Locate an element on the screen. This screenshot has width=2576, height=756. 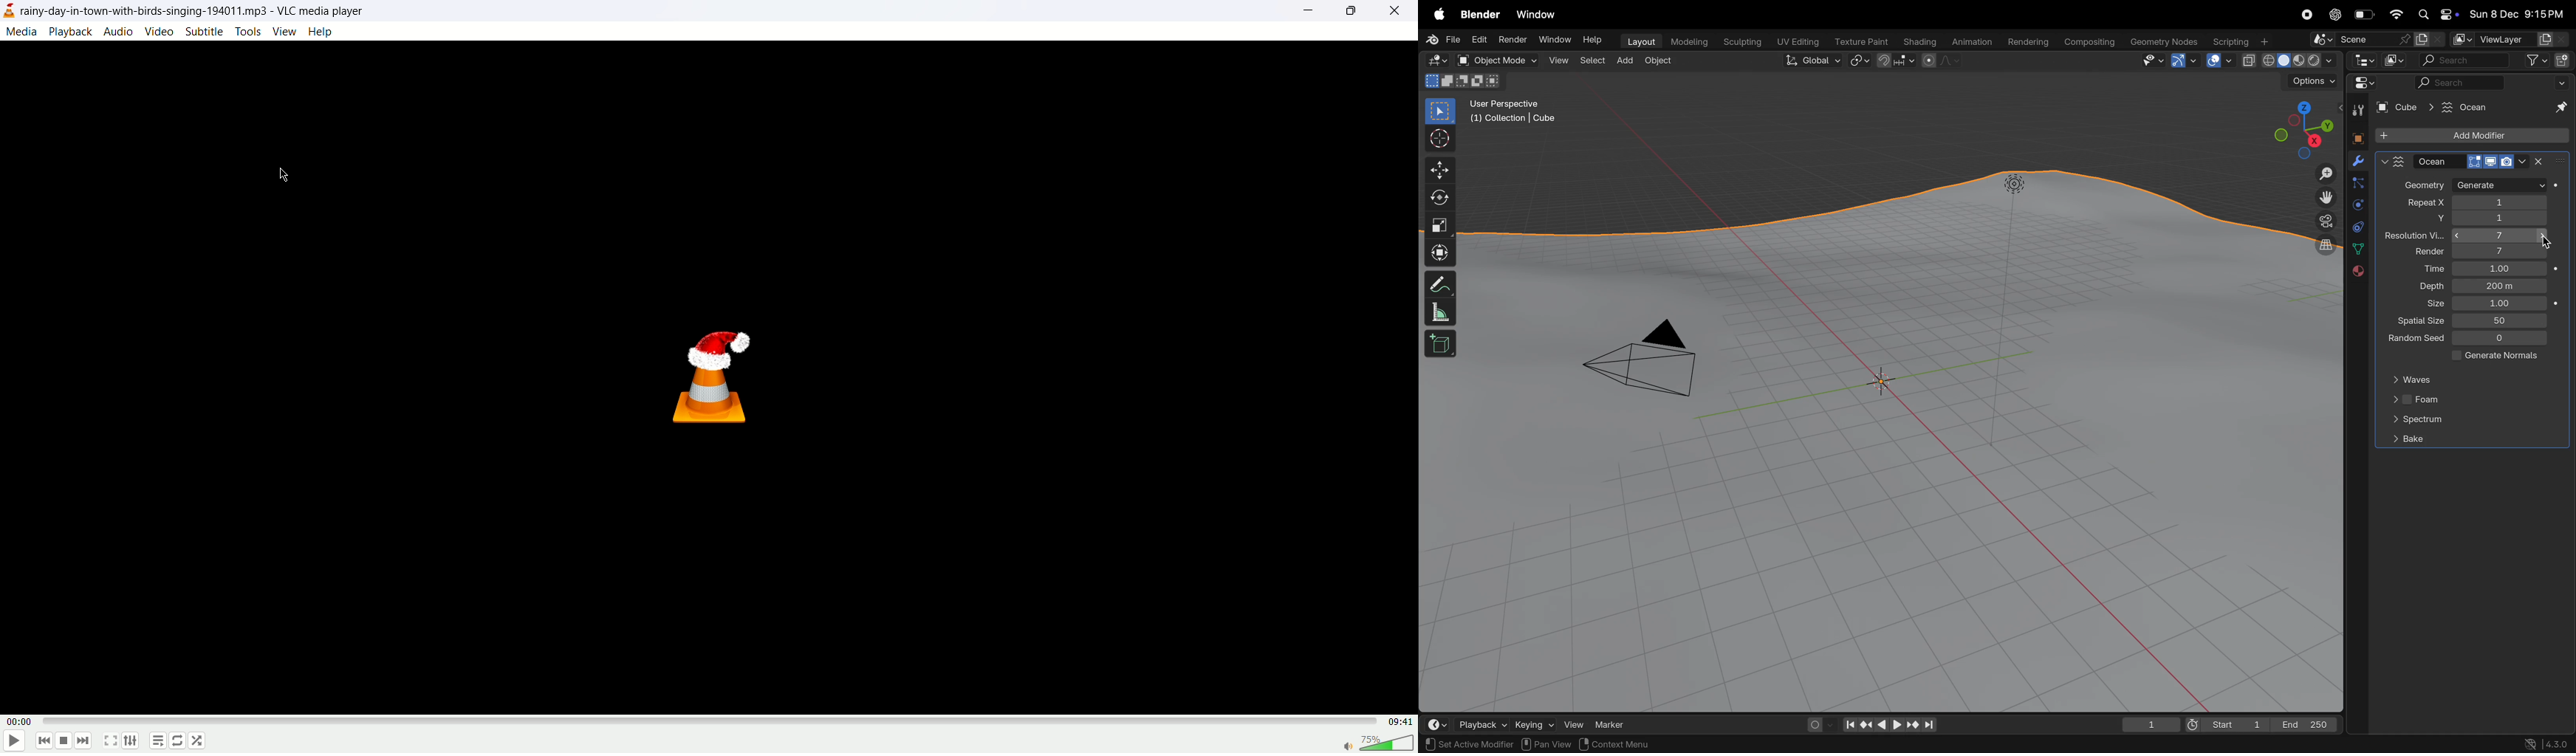
boject is located at coordinates (1887, 382).